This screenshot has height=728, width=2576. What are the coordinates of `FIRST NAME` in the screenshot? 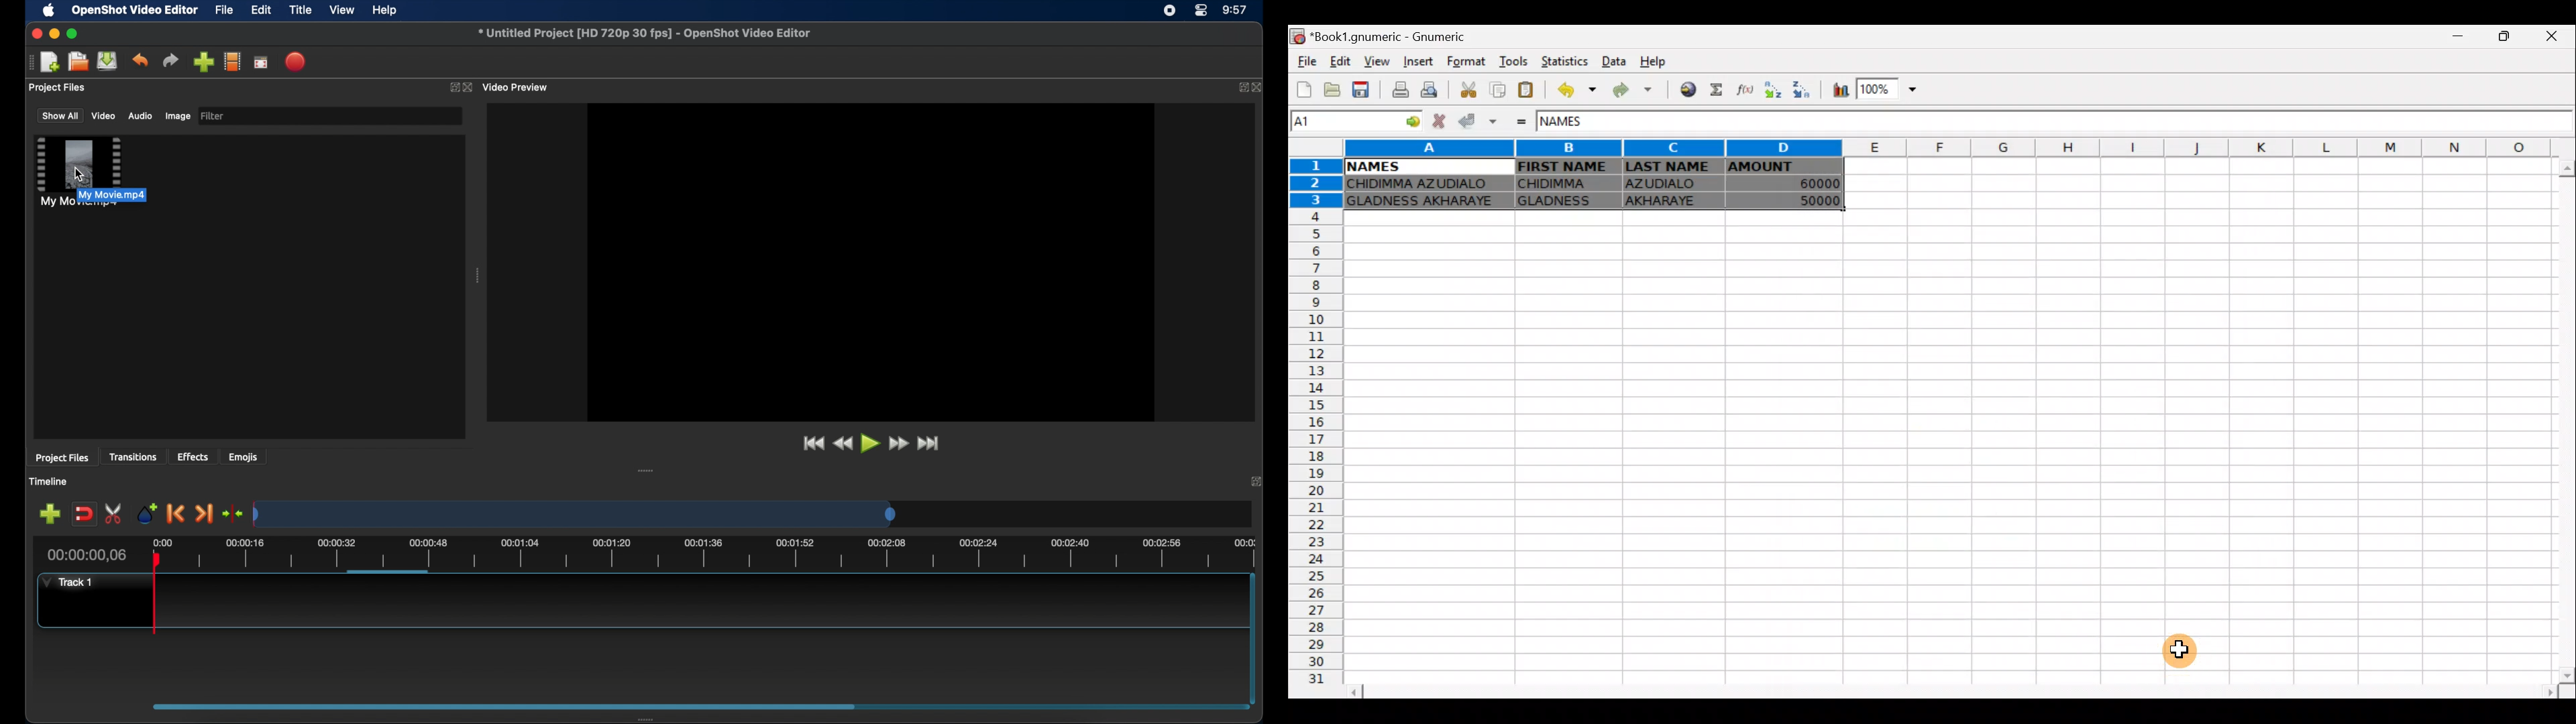 It's located at (1564, 166).